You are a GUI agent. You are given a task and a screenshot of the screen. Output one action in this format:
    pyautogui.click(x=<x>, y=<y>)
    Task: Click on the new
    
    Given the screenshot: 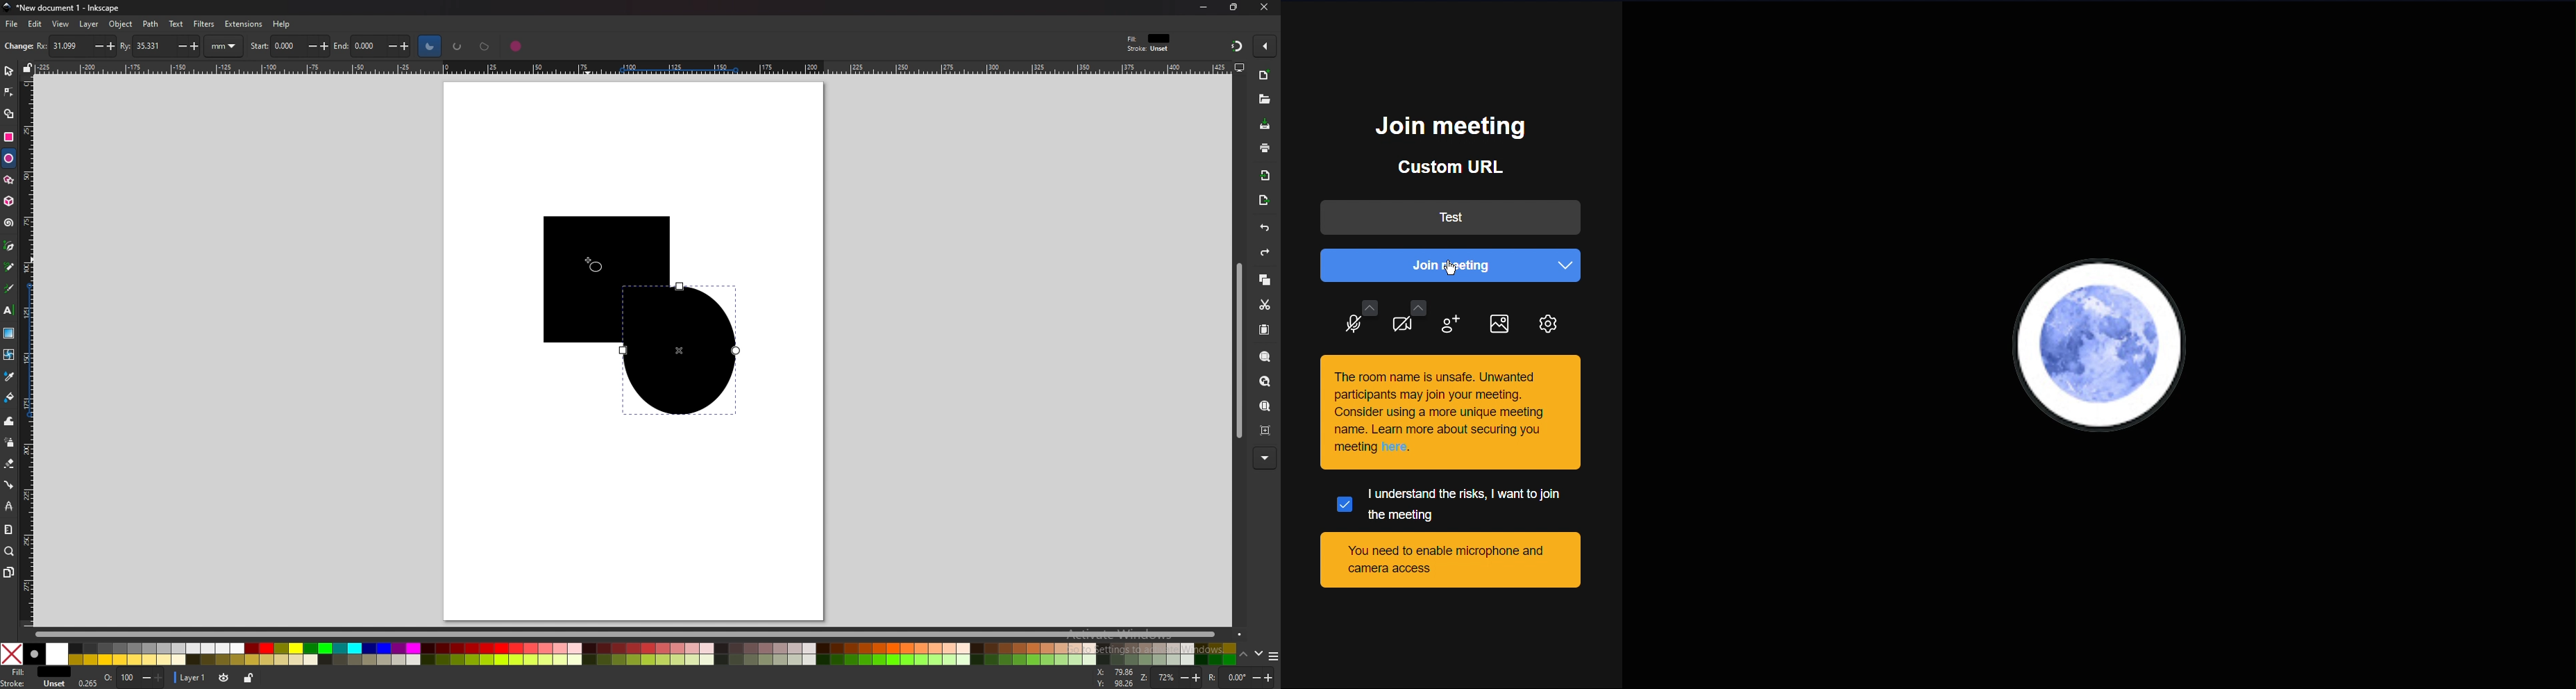 What is the action you would take?
    pyautogui.click(x=17, y=47)
    